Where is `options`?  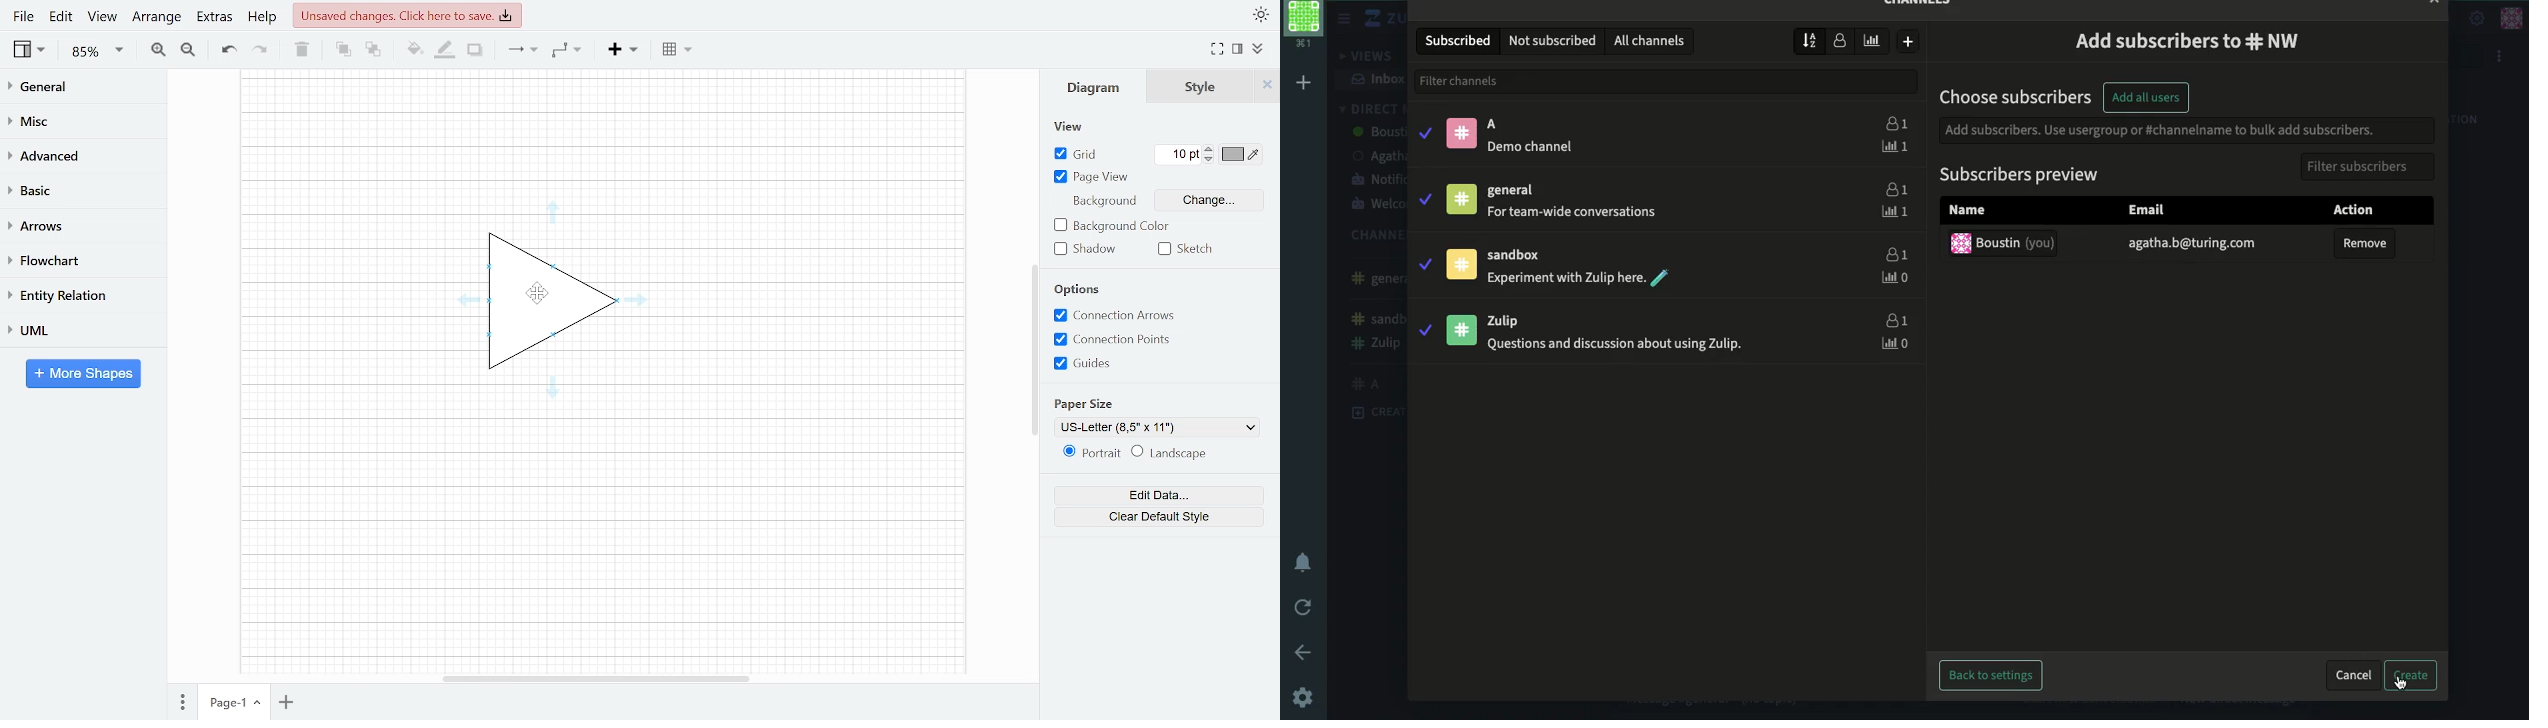 options is located at coordinates (1080, 290).